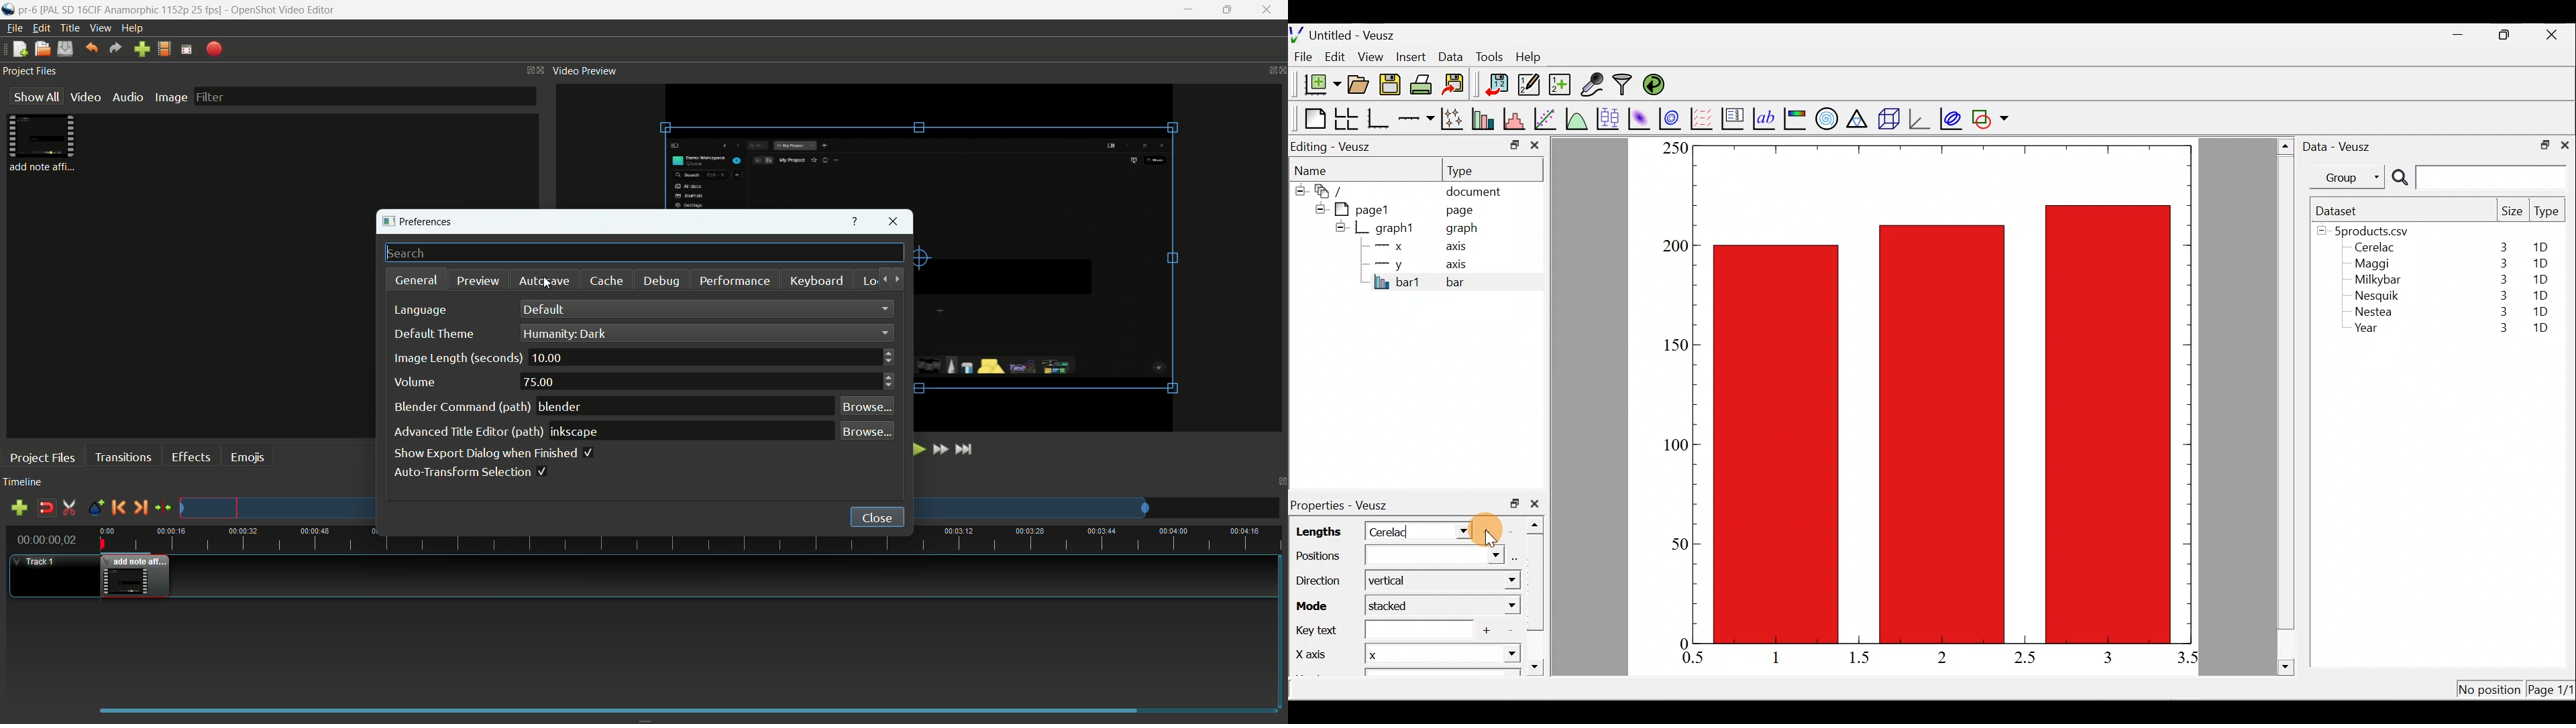 This screenshot has width=2576, height=728. I want to click on 3, so click(2500, 263).